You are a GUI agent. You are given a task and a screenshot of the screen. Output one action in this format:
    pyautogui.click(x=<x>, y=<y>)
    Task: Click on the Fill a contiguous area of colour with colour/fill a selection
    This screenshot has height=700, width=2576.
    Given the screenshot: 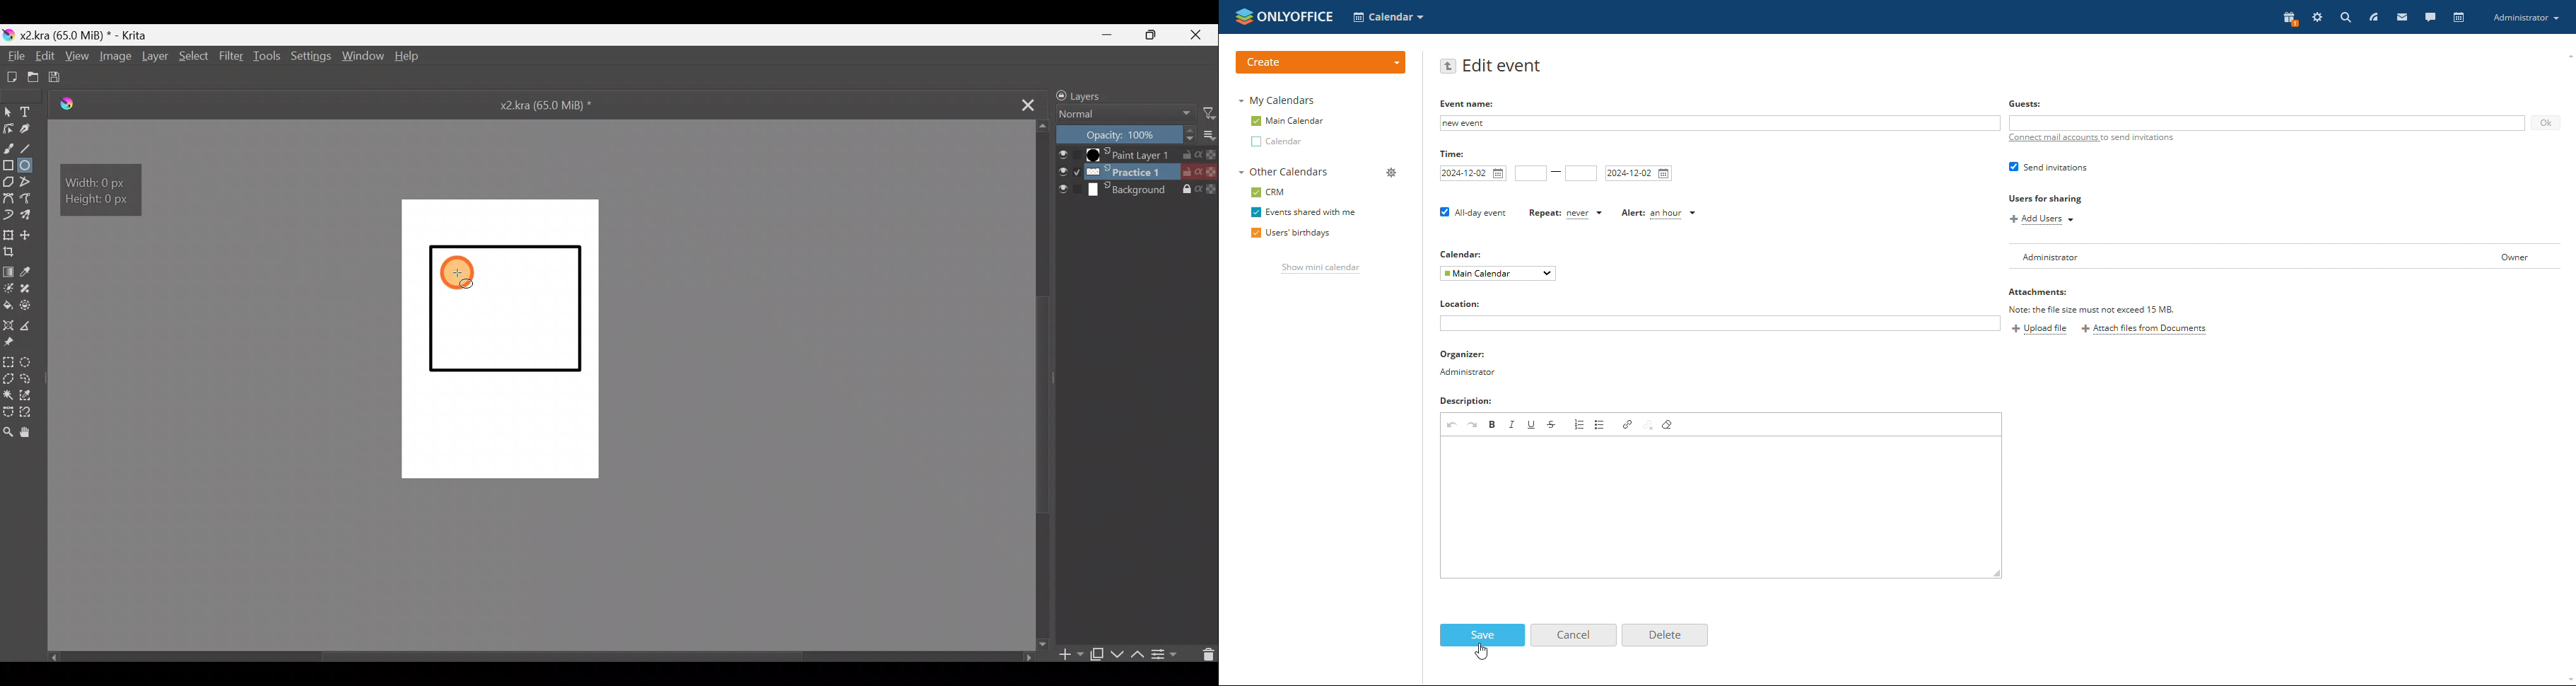 What is the action you would take?
    pyautogui.click(x=8, y=306)
    